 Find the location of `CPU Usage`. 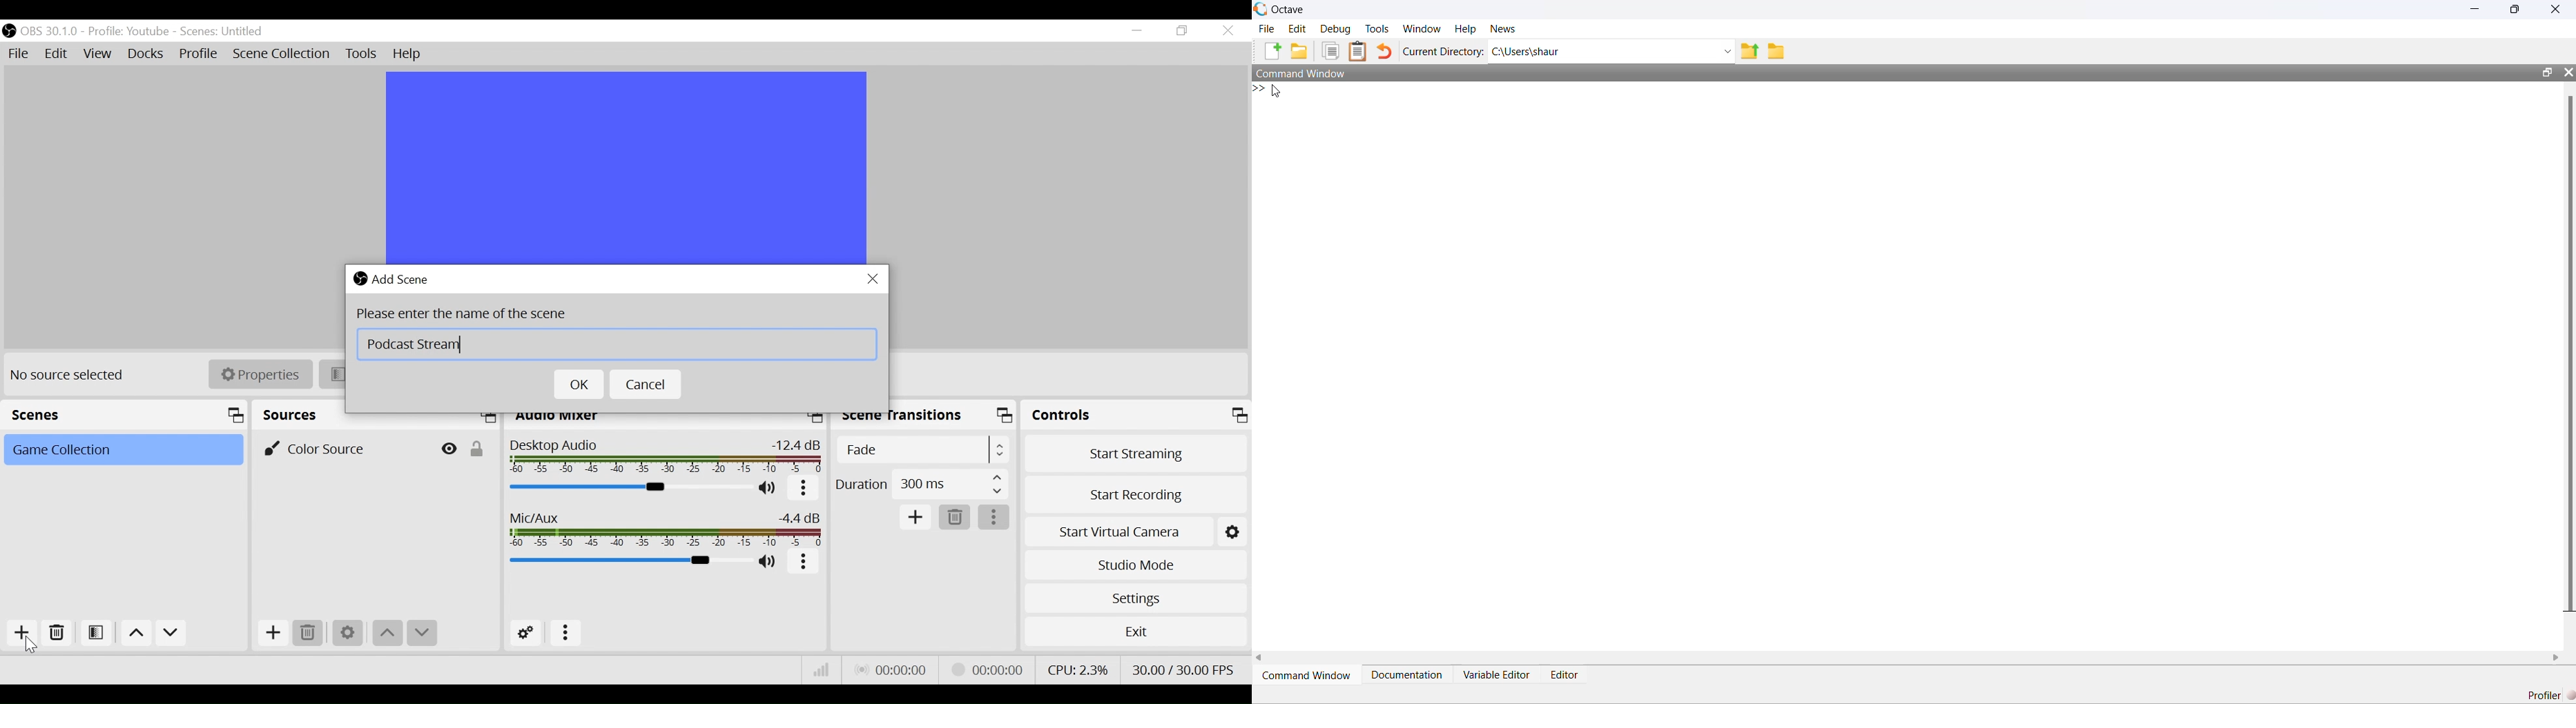

CPU Usage is located at coordinates (1077, 667).